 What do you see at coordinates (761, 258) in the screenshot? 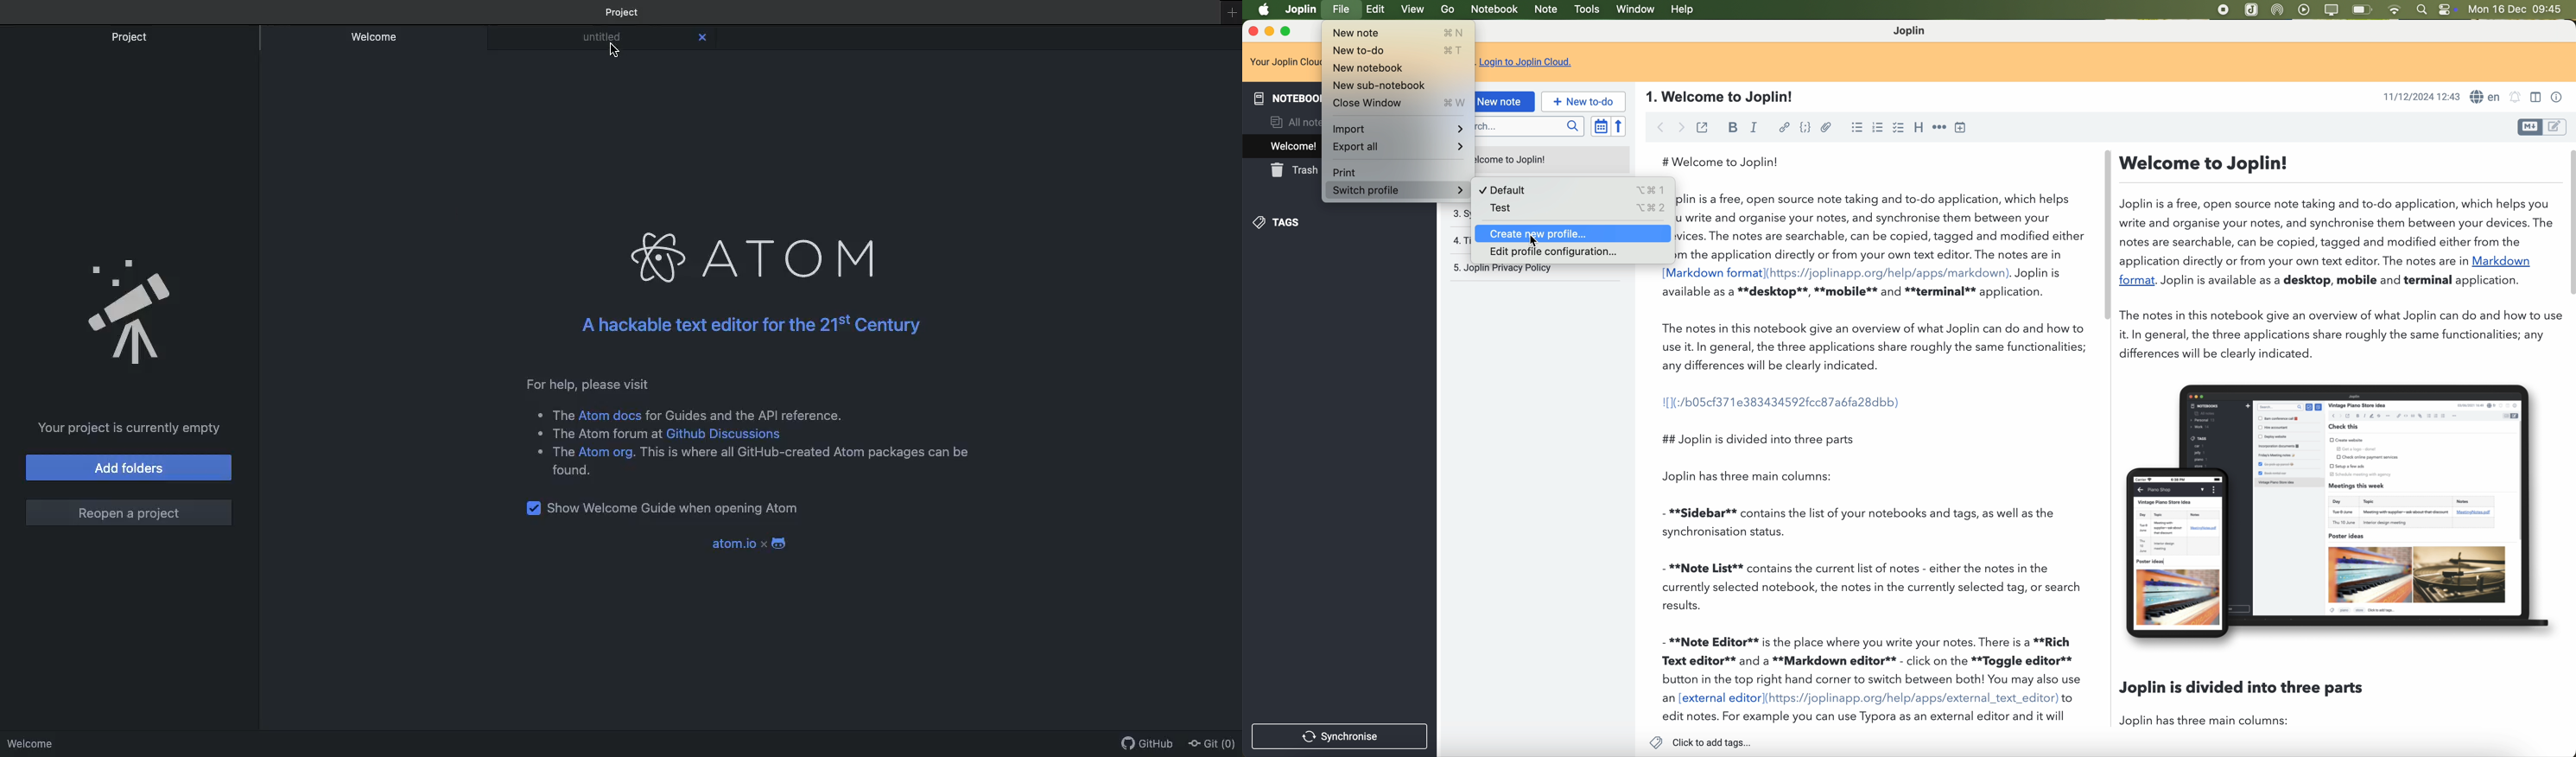
I see `Atom` at bounding box center [761, 258].